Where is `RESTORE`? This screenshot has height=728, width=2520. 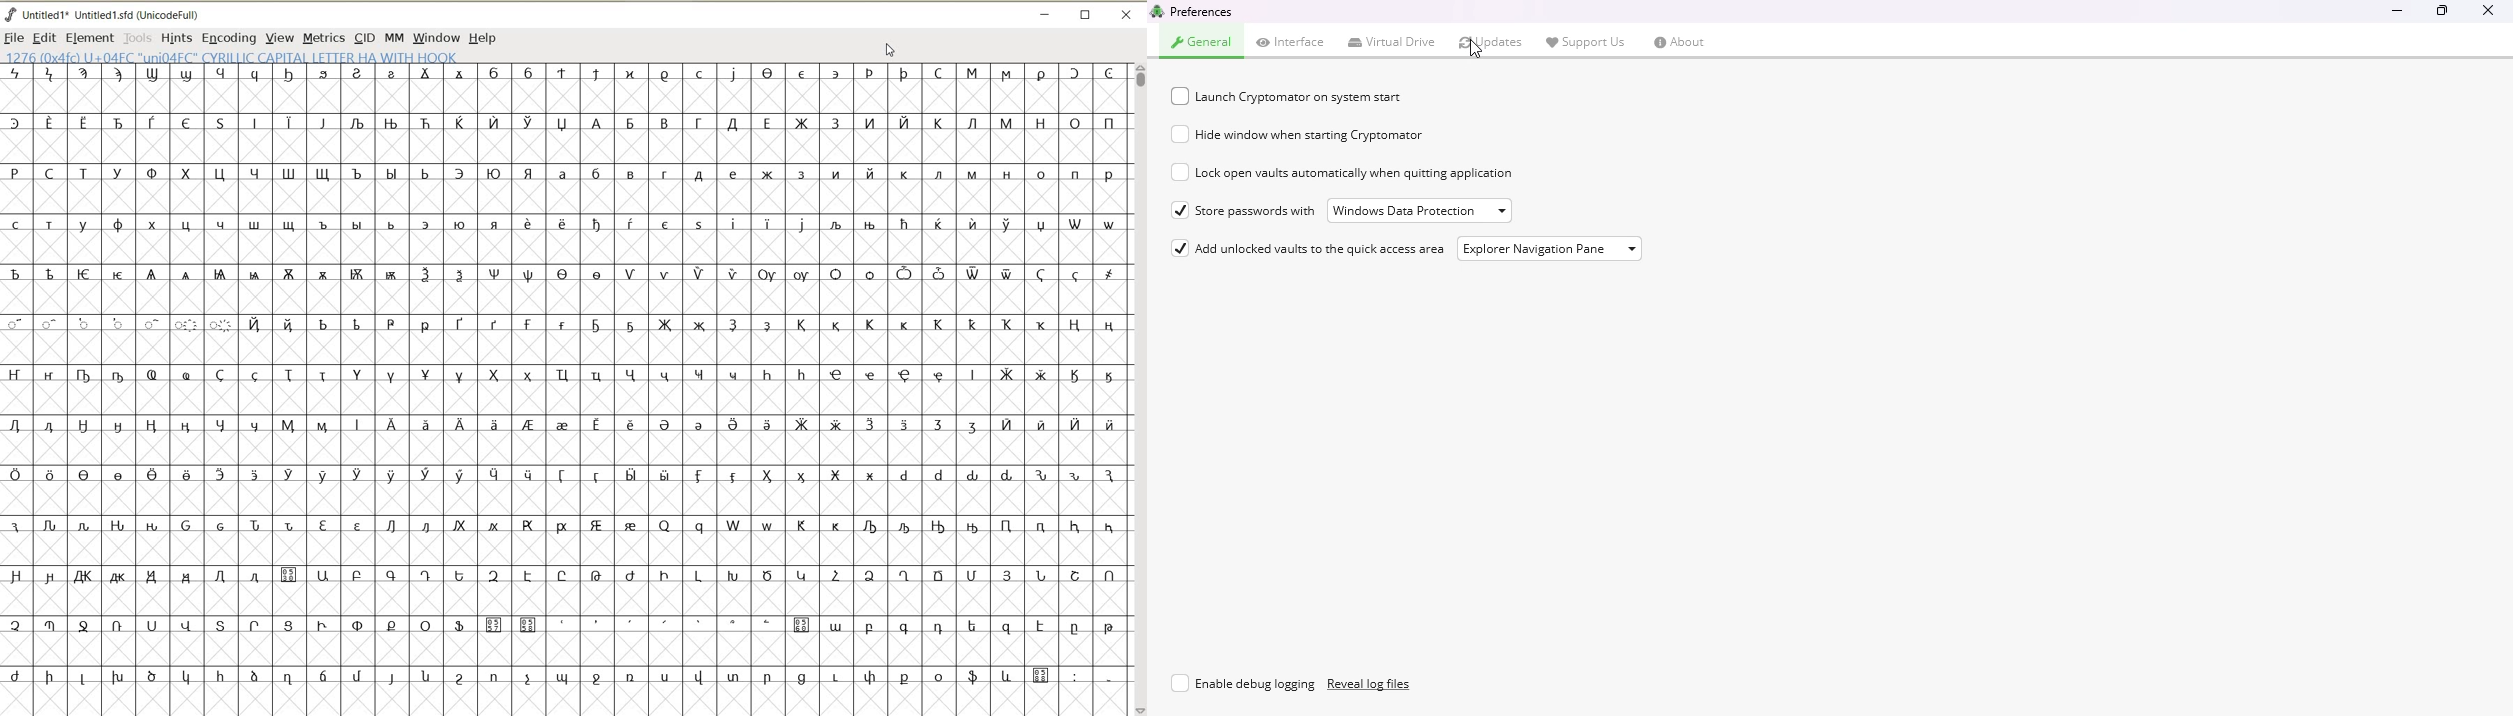
RESTORE is located at coordinates (1086, 16).